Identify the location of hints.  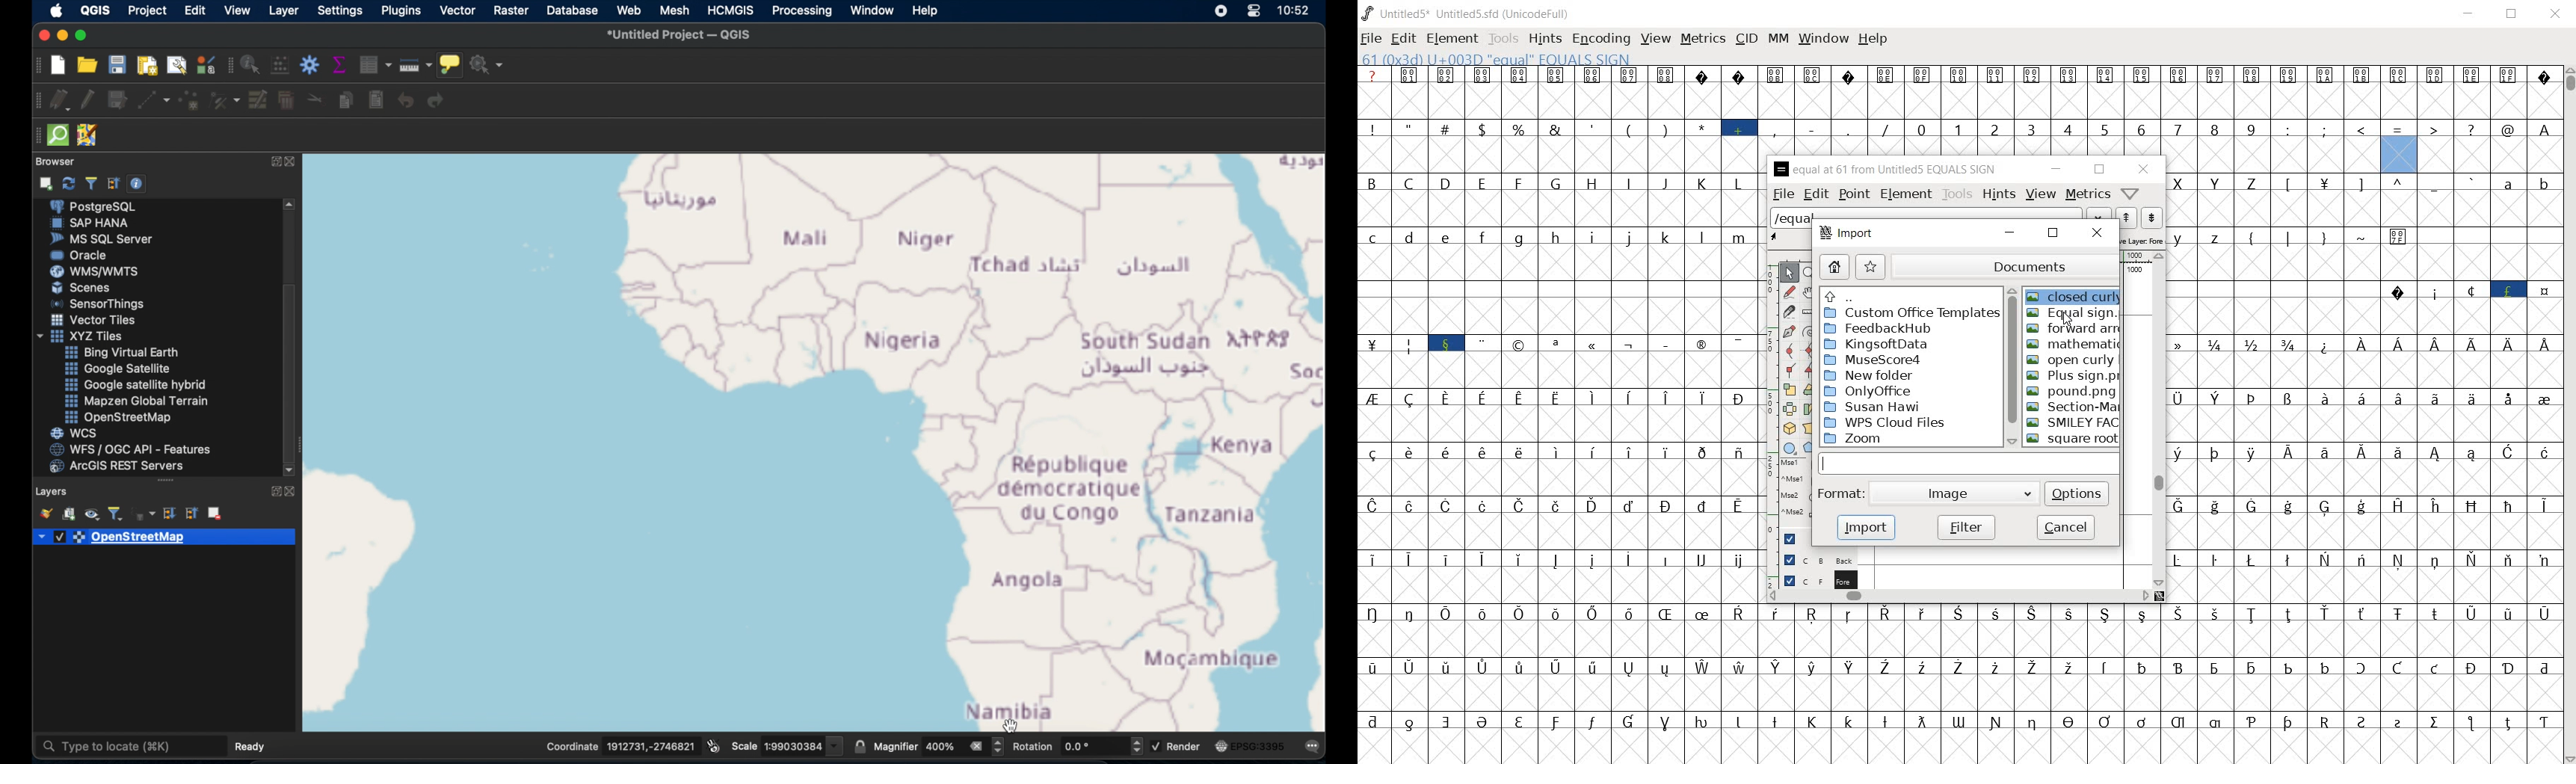
(1543, 38).